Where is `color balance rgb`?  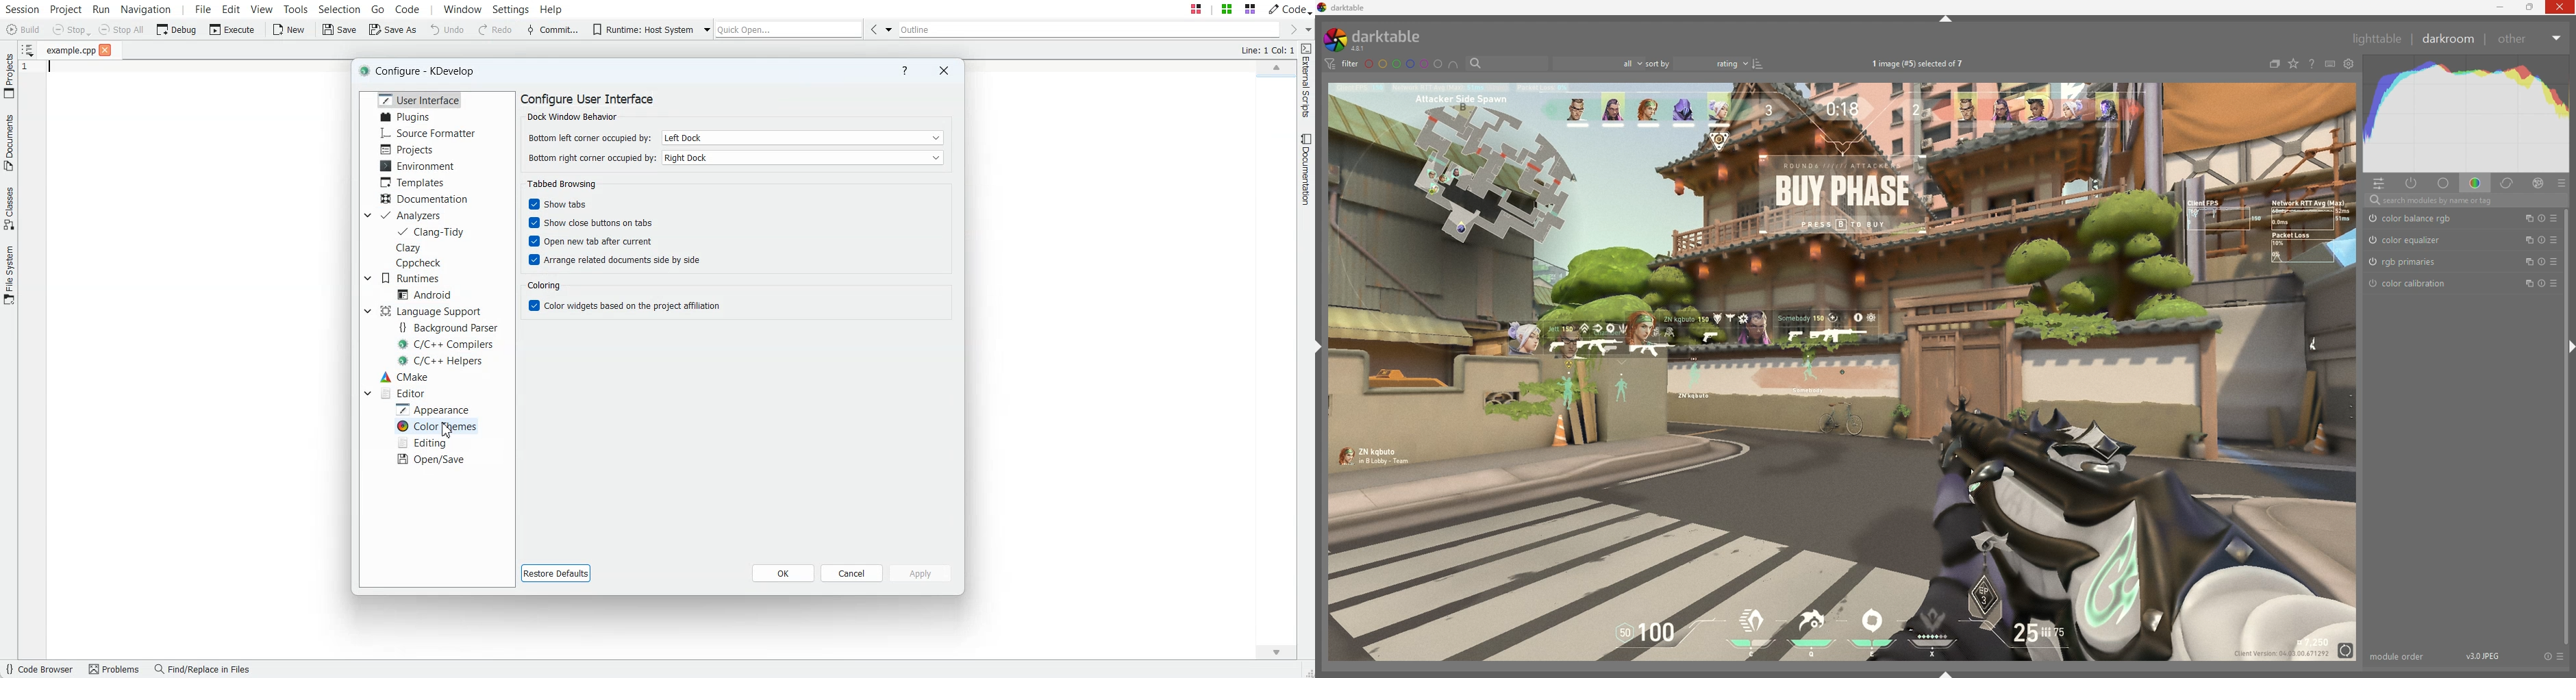
color balance rgb is located at coordinates (2418, 219).